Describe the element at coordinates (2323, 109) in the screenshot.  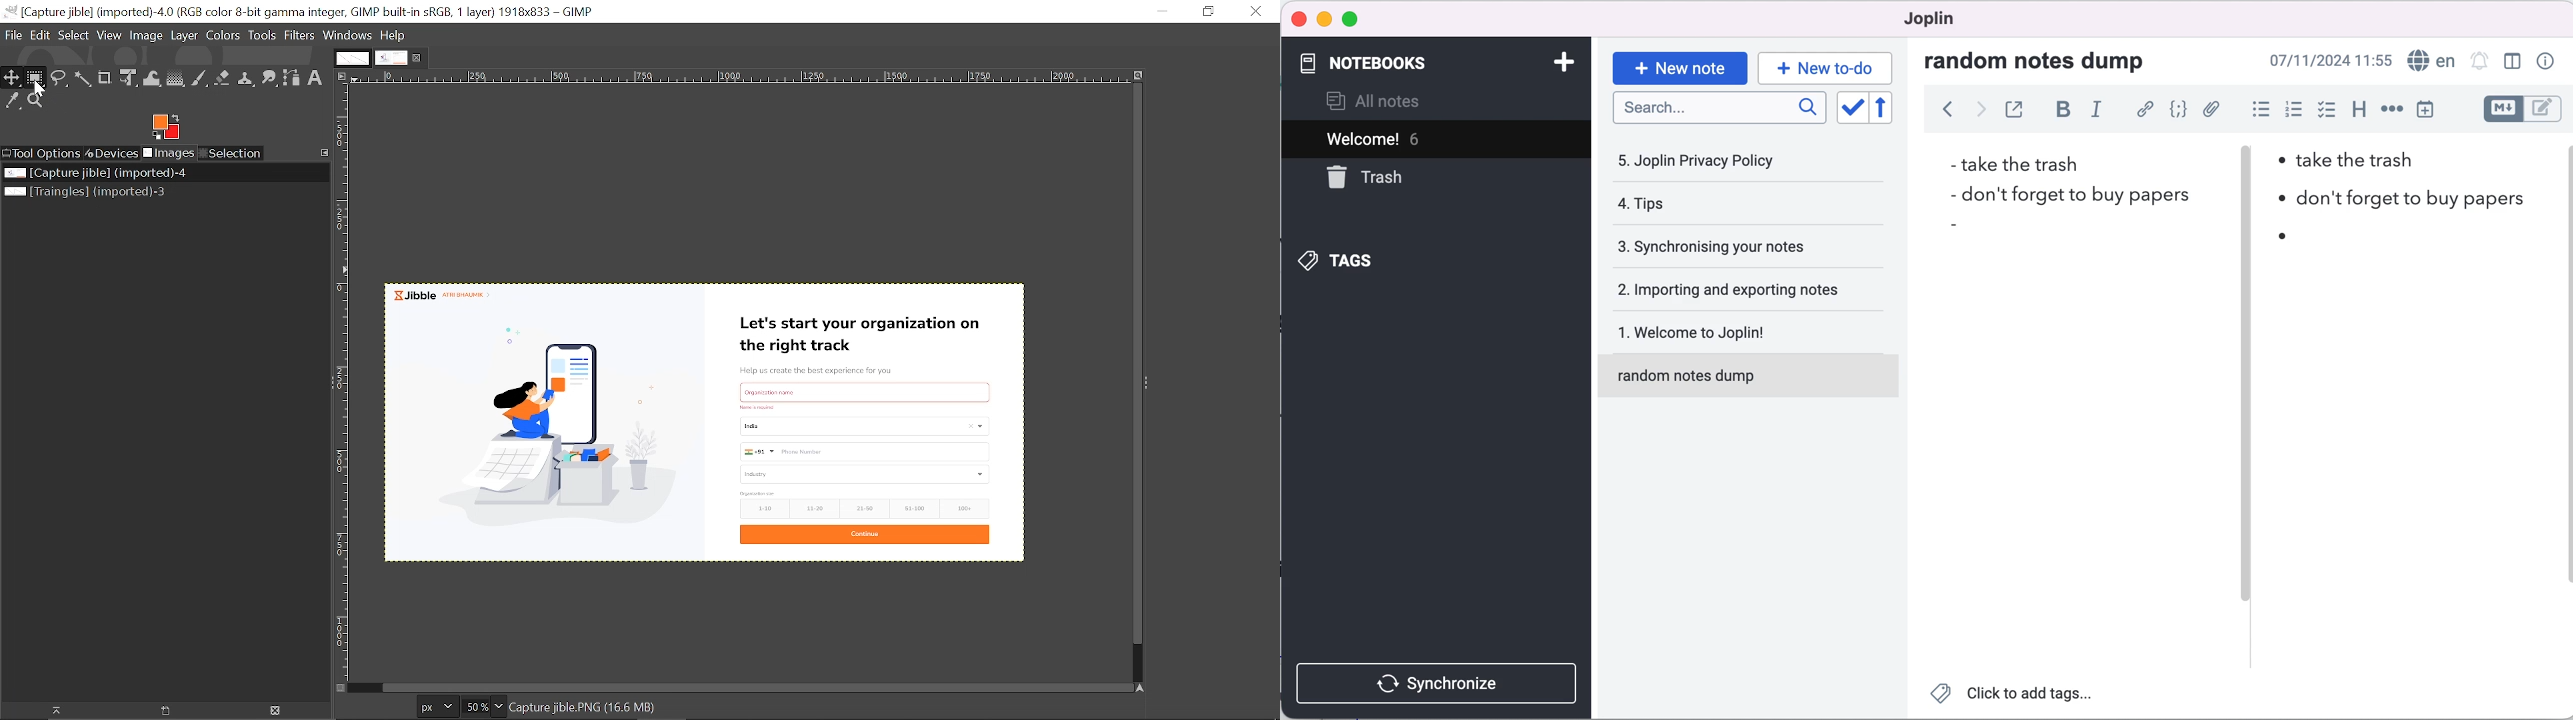
I see `check box` at that location.